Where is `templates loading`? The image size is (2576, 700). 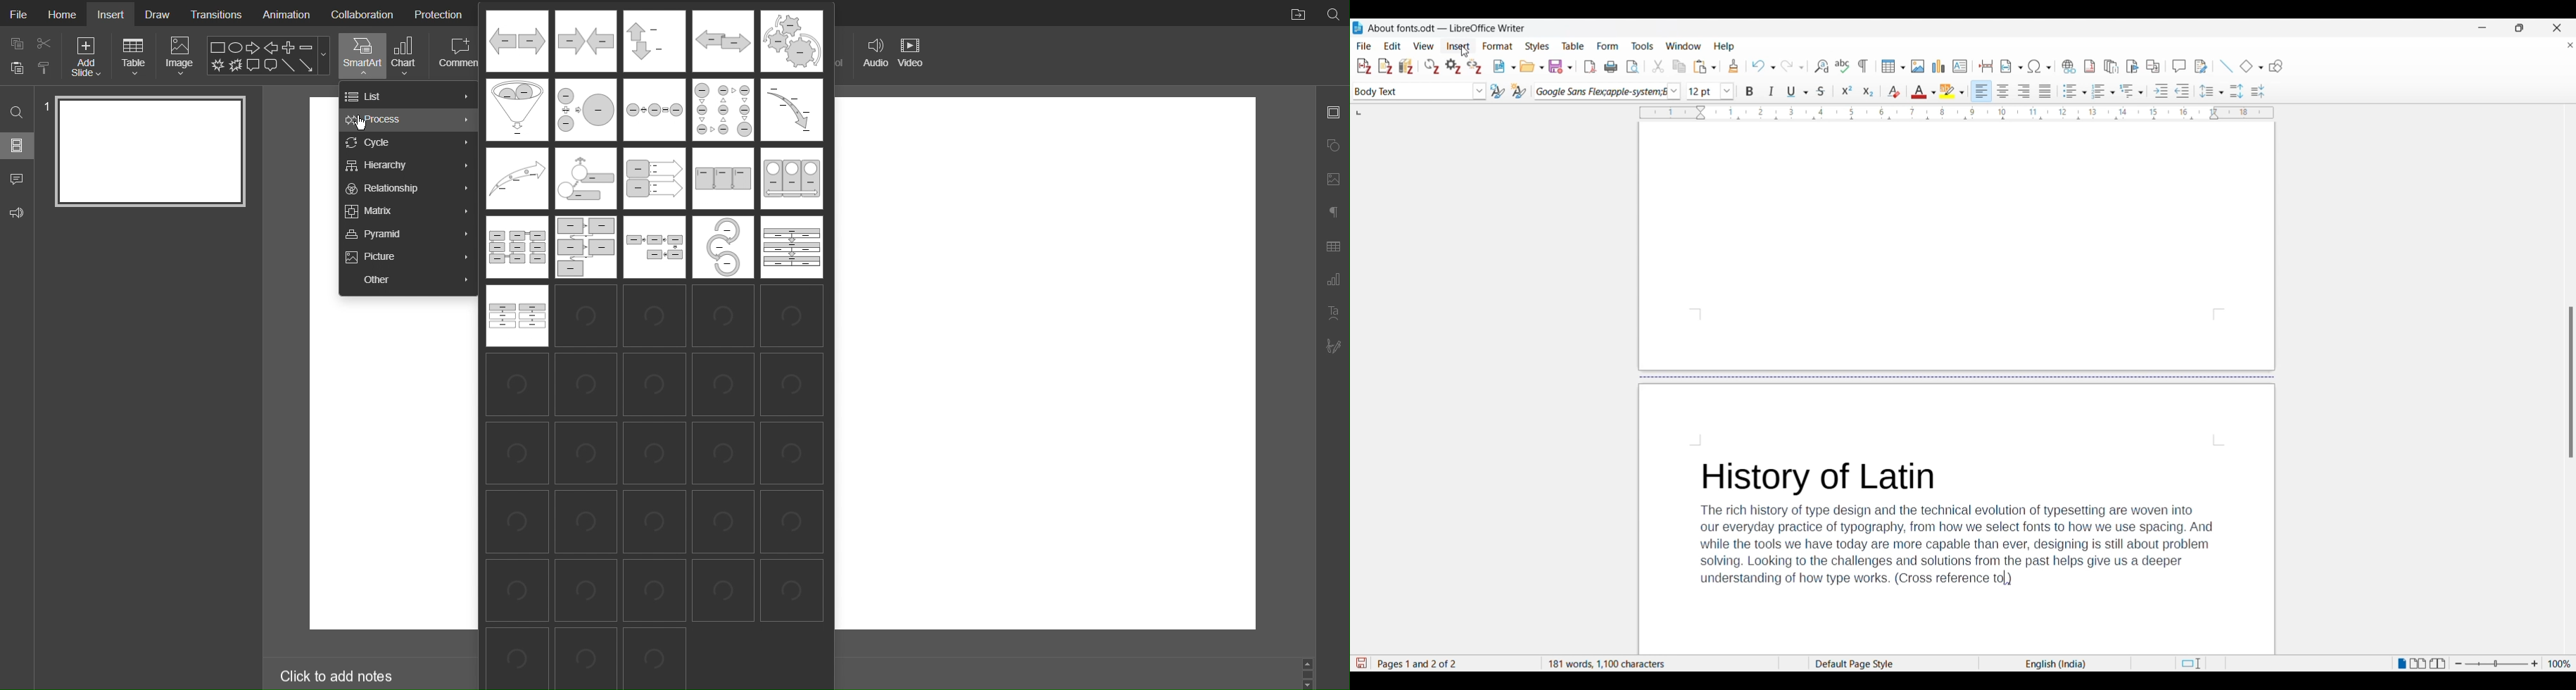 templates loading is located at coordinates (655, 487).